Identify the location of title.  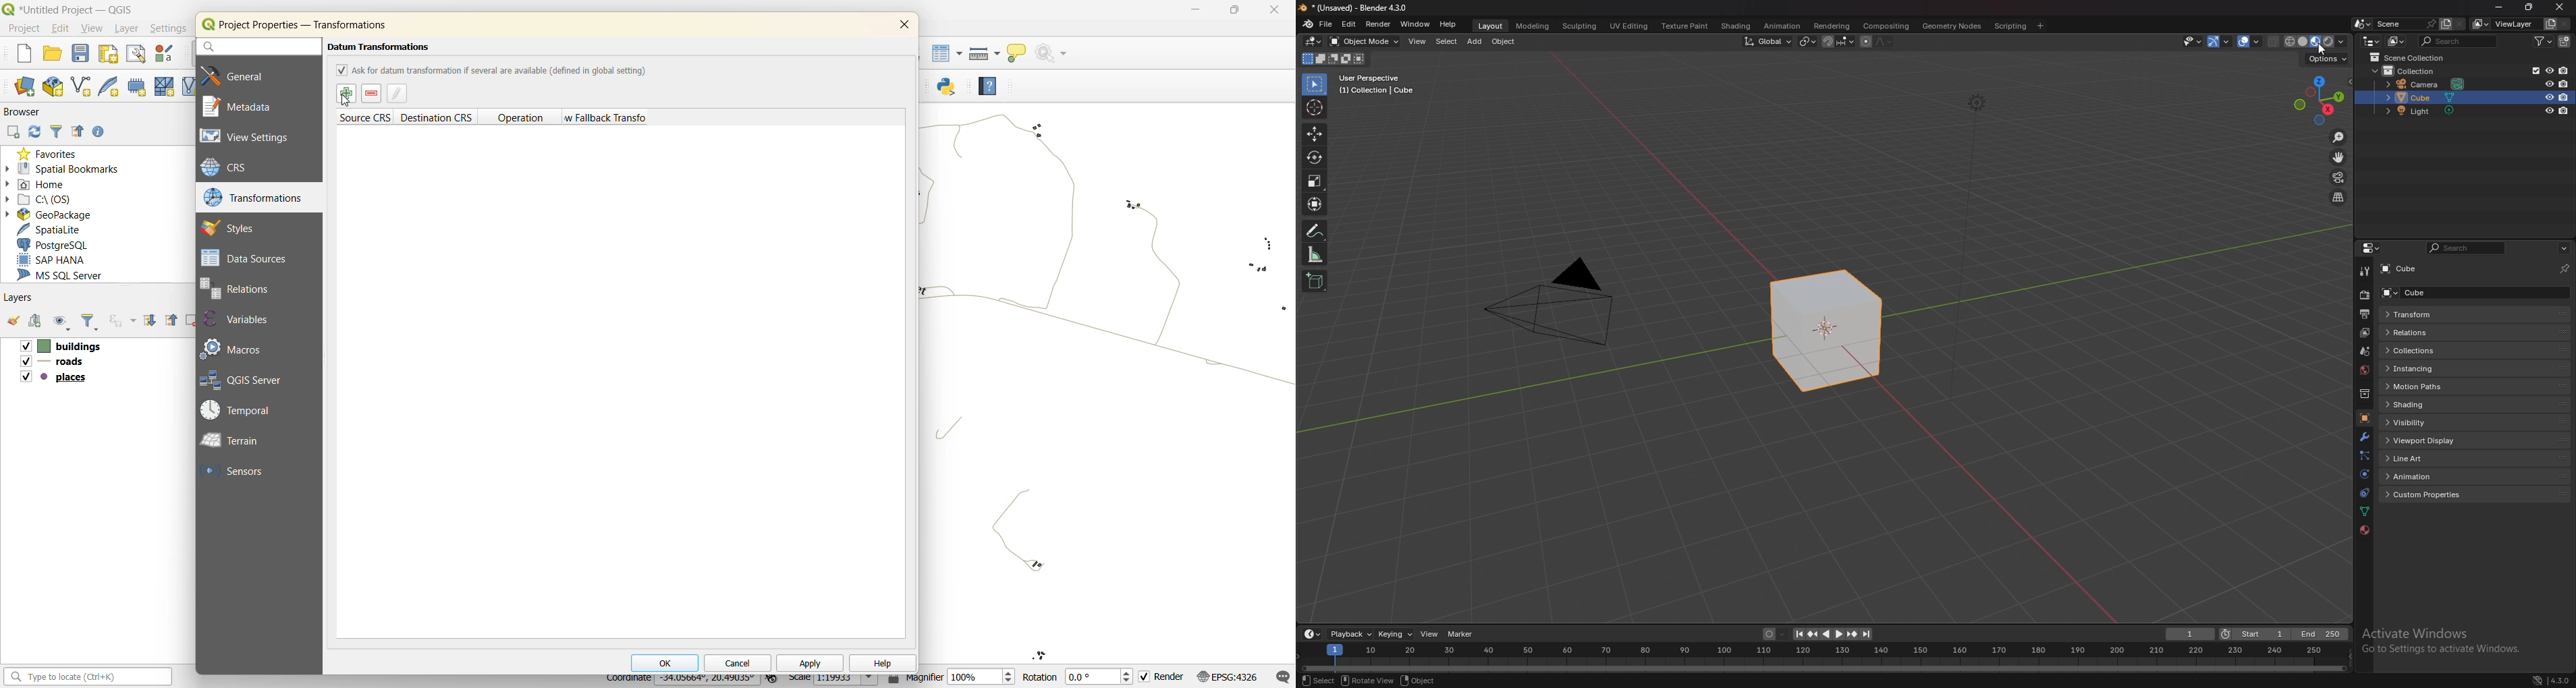
(1356, 8).